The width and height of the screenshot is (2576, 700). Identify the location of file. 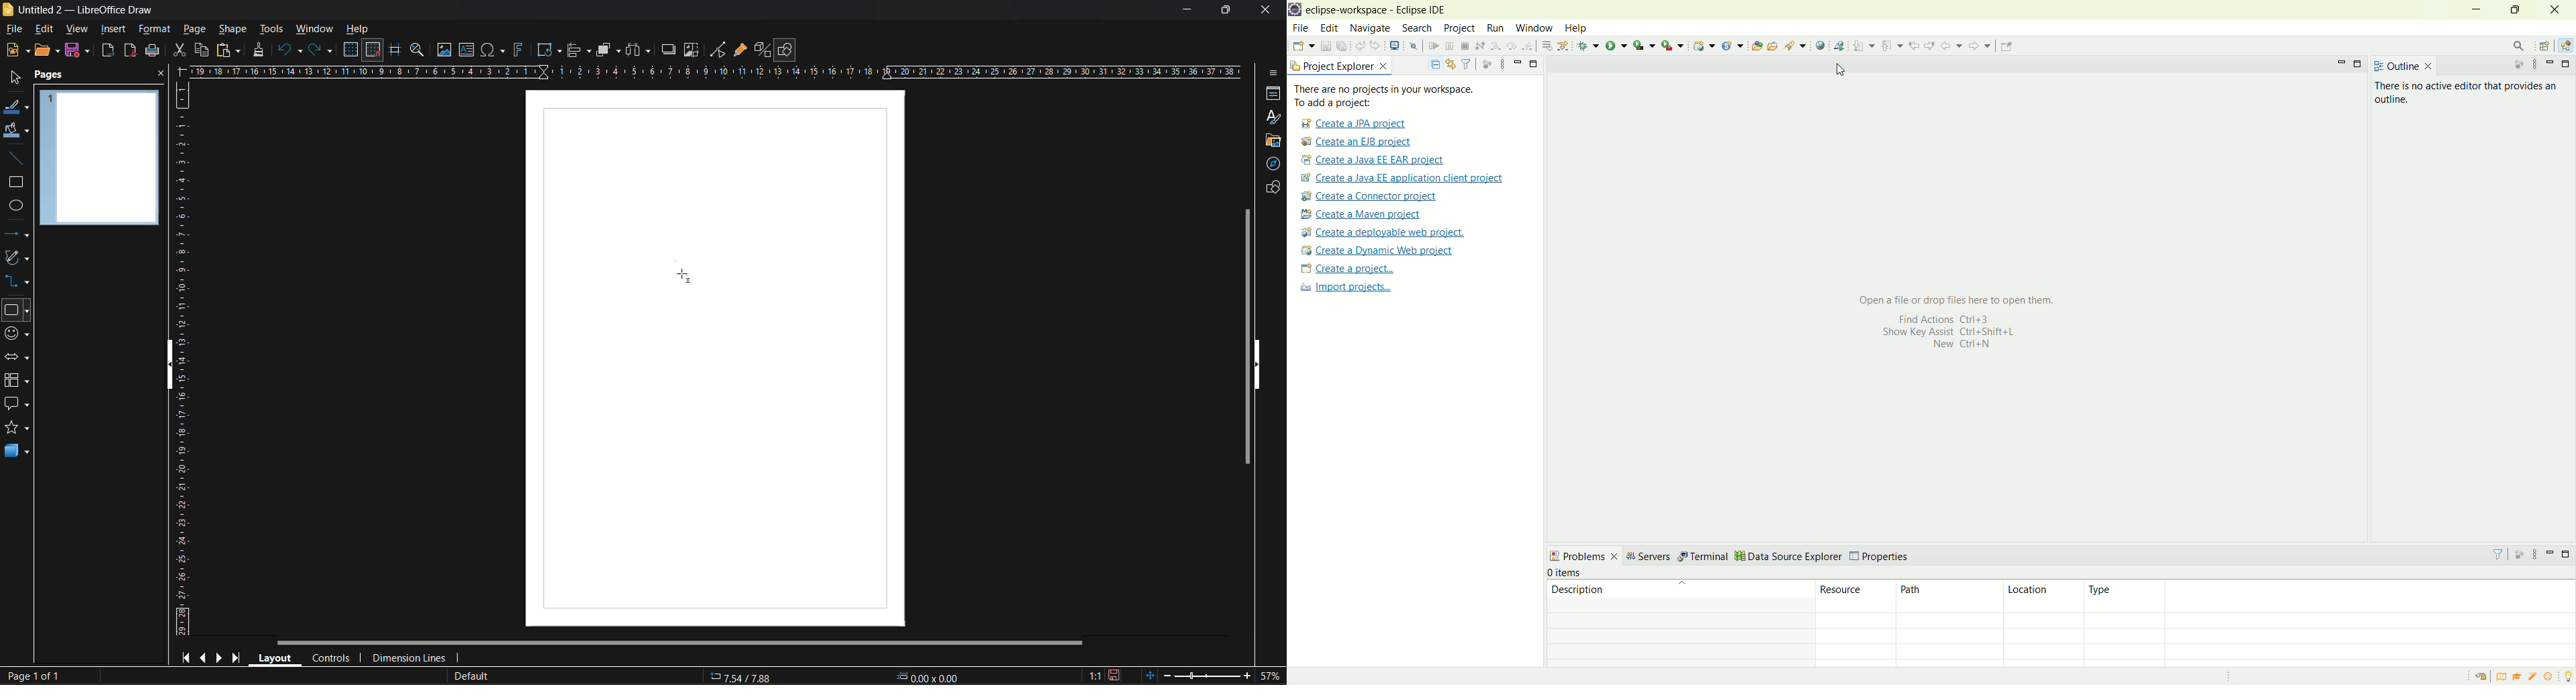
(16, 30).